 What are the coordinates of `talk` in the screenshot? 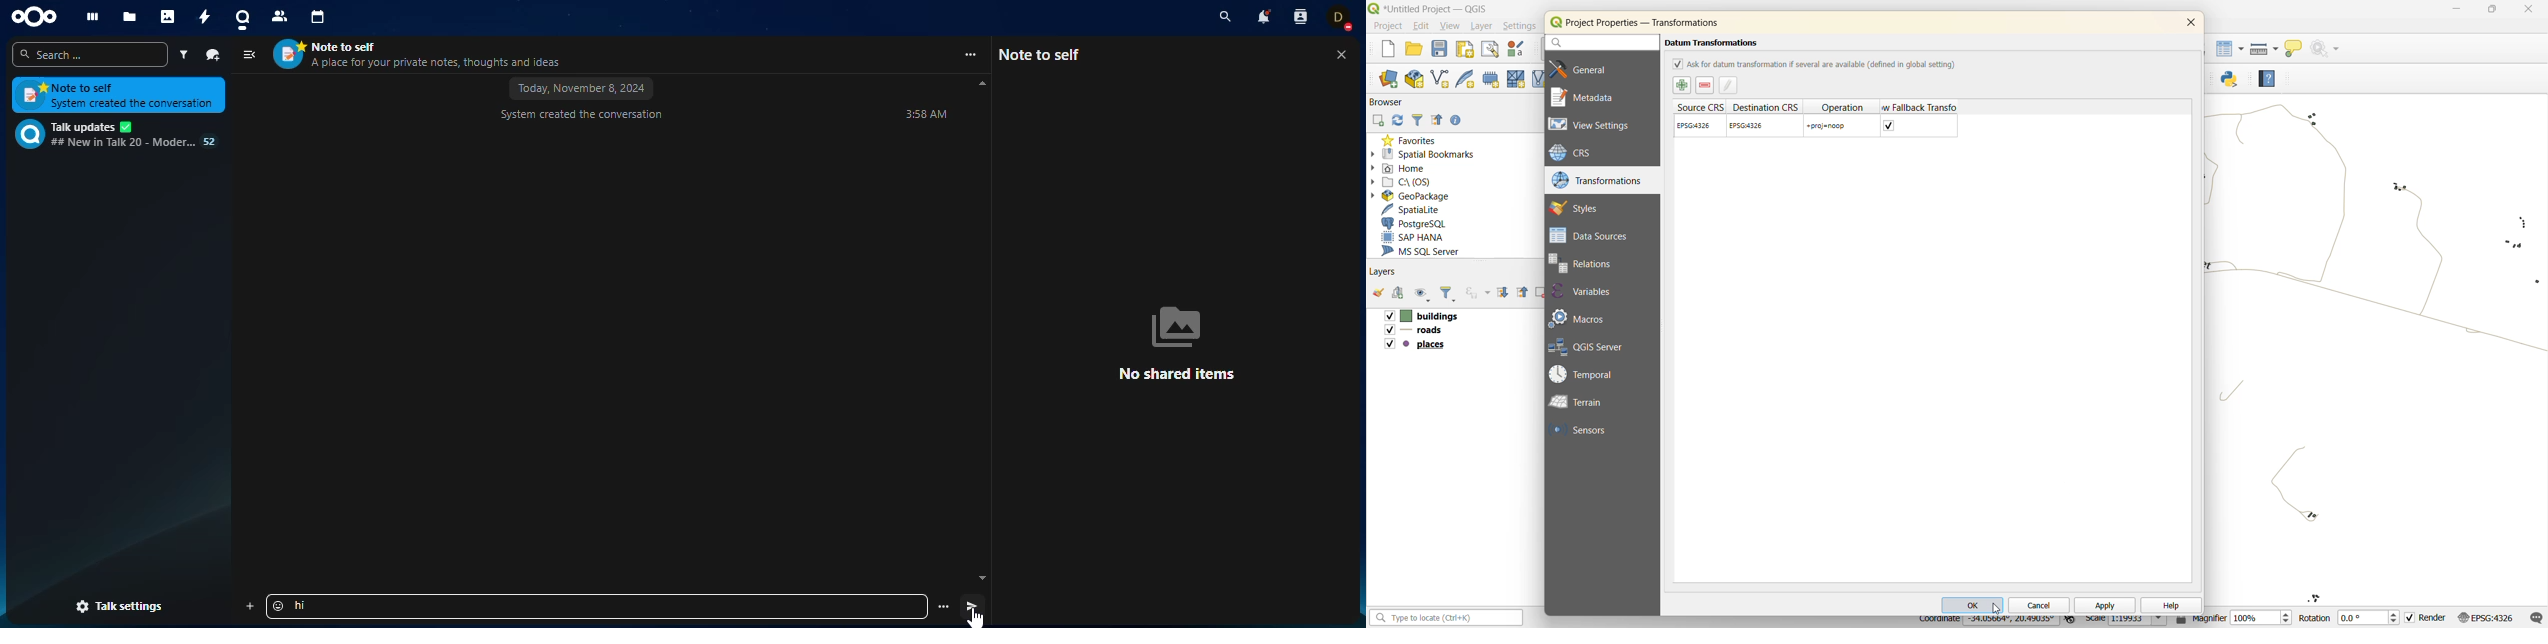 It's located at (241, 19).